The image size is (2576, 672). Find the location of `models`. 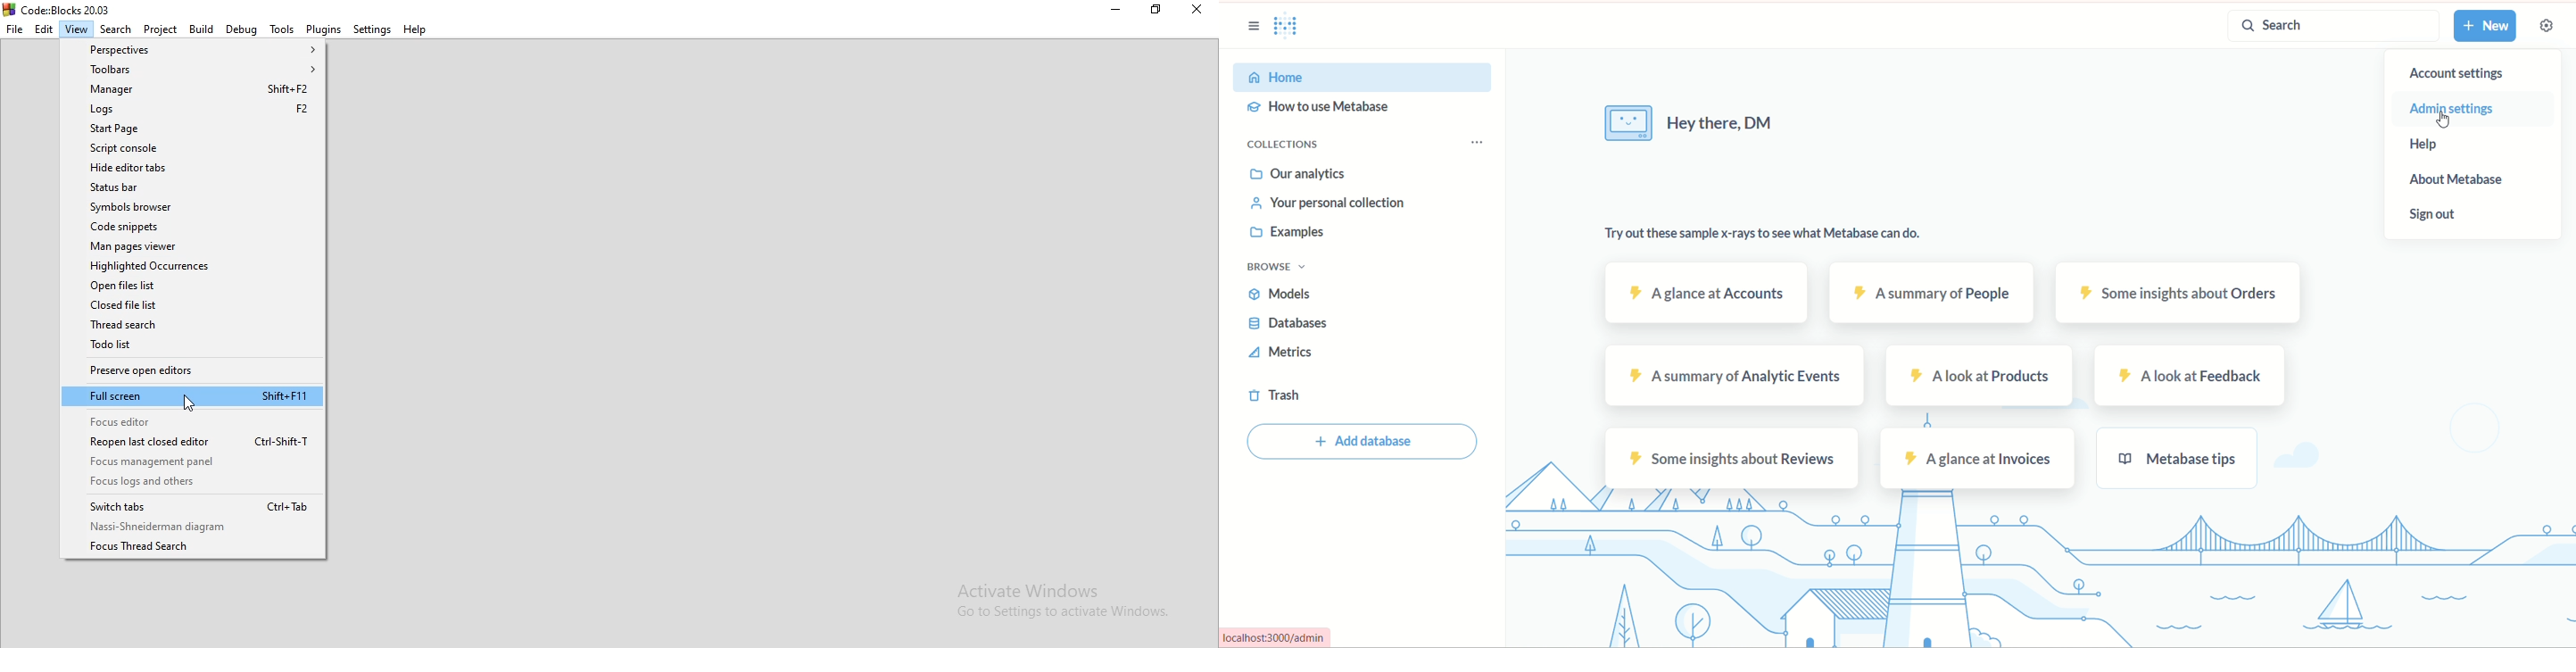

models is located at coordinates (1281, 295).